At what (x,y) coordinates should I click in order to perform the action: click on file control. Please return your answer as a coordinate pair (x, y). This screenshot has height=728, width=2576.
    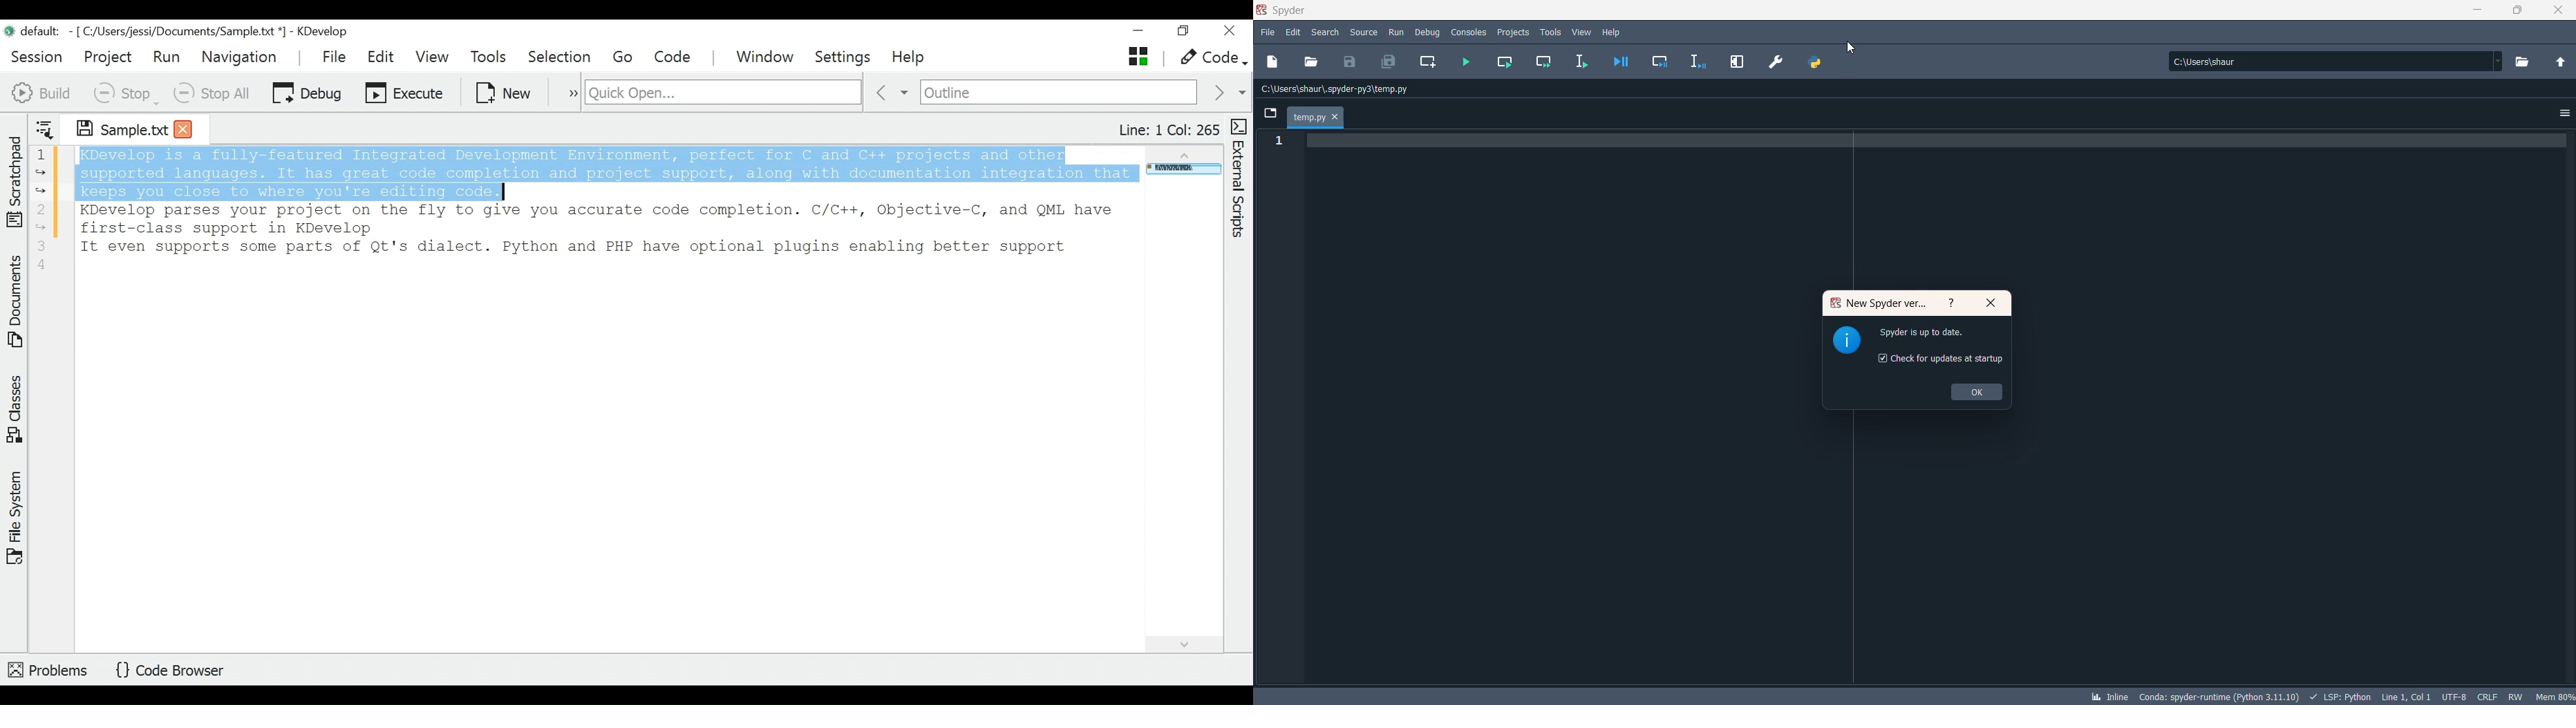
    Looking at the image, I should click on (2515, 697).